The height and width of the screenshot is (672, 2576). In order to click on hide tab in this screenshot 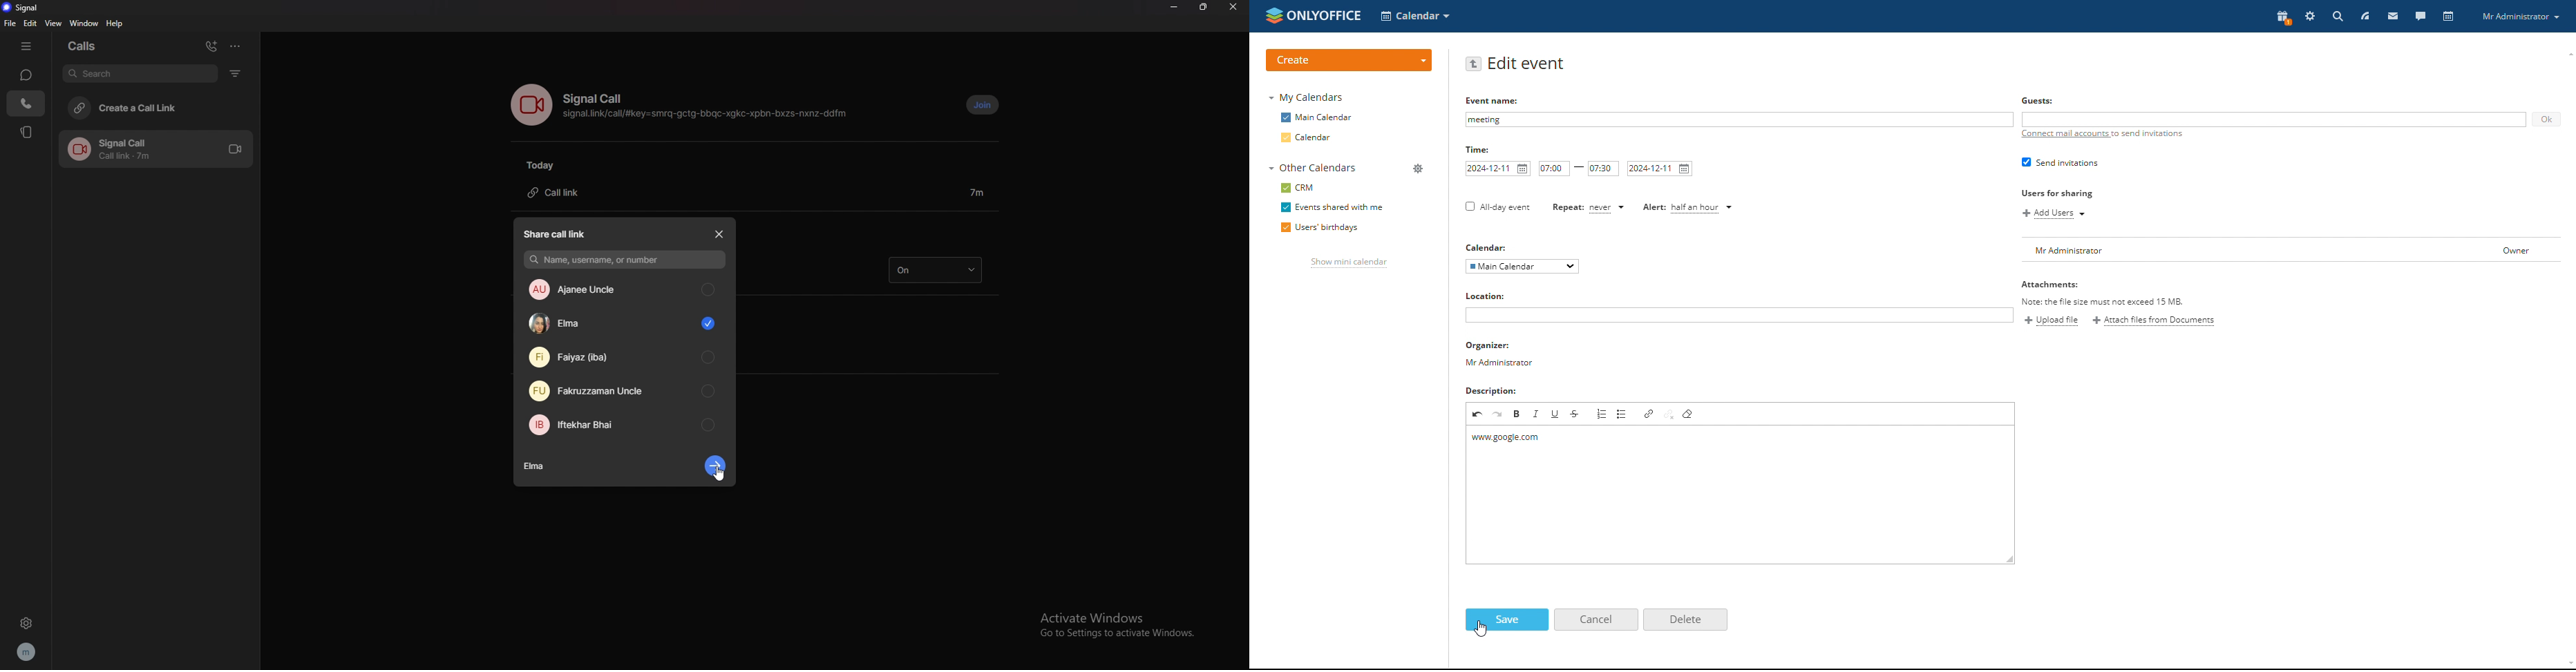, I will do `click(29, 46)`.